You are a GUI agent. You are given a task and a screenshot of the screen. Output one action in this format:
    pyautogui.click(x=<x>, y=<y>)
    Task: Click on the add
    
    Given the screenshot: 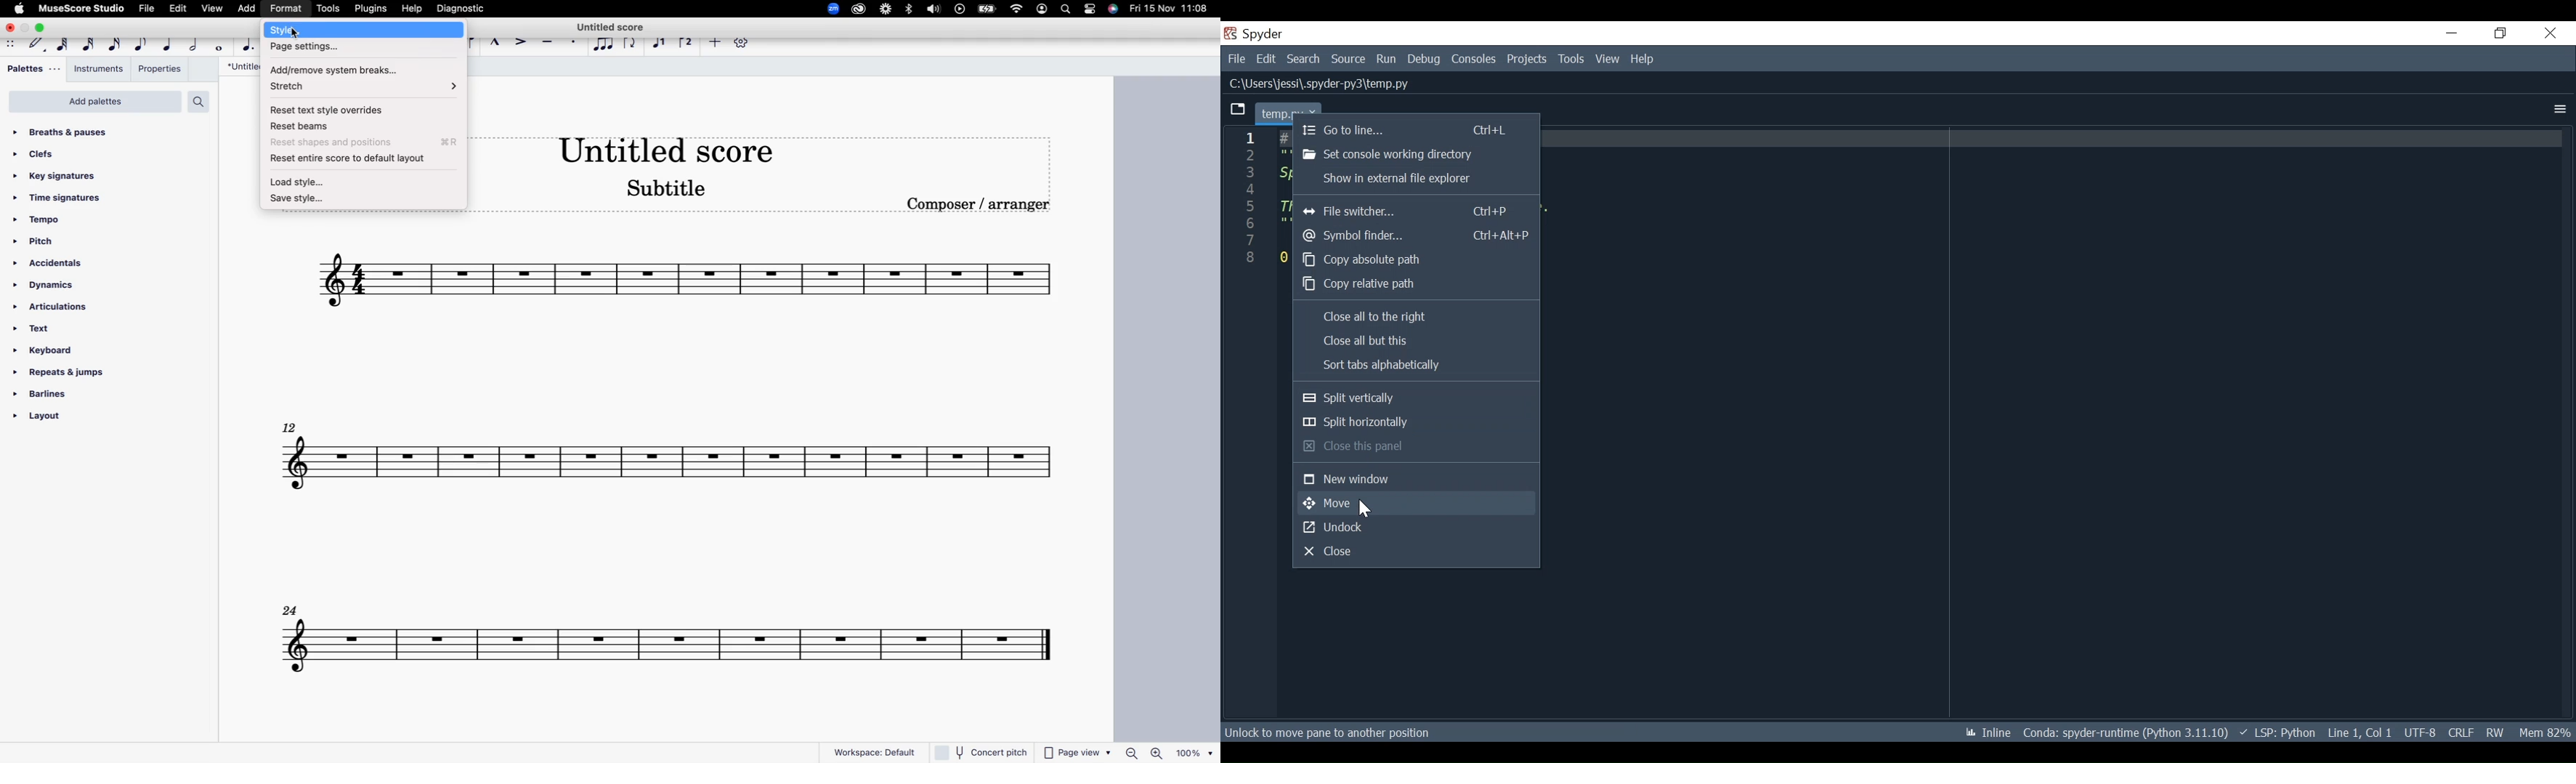 What is the action you would take?
    pyautogui.click(x=248, y=9)
    